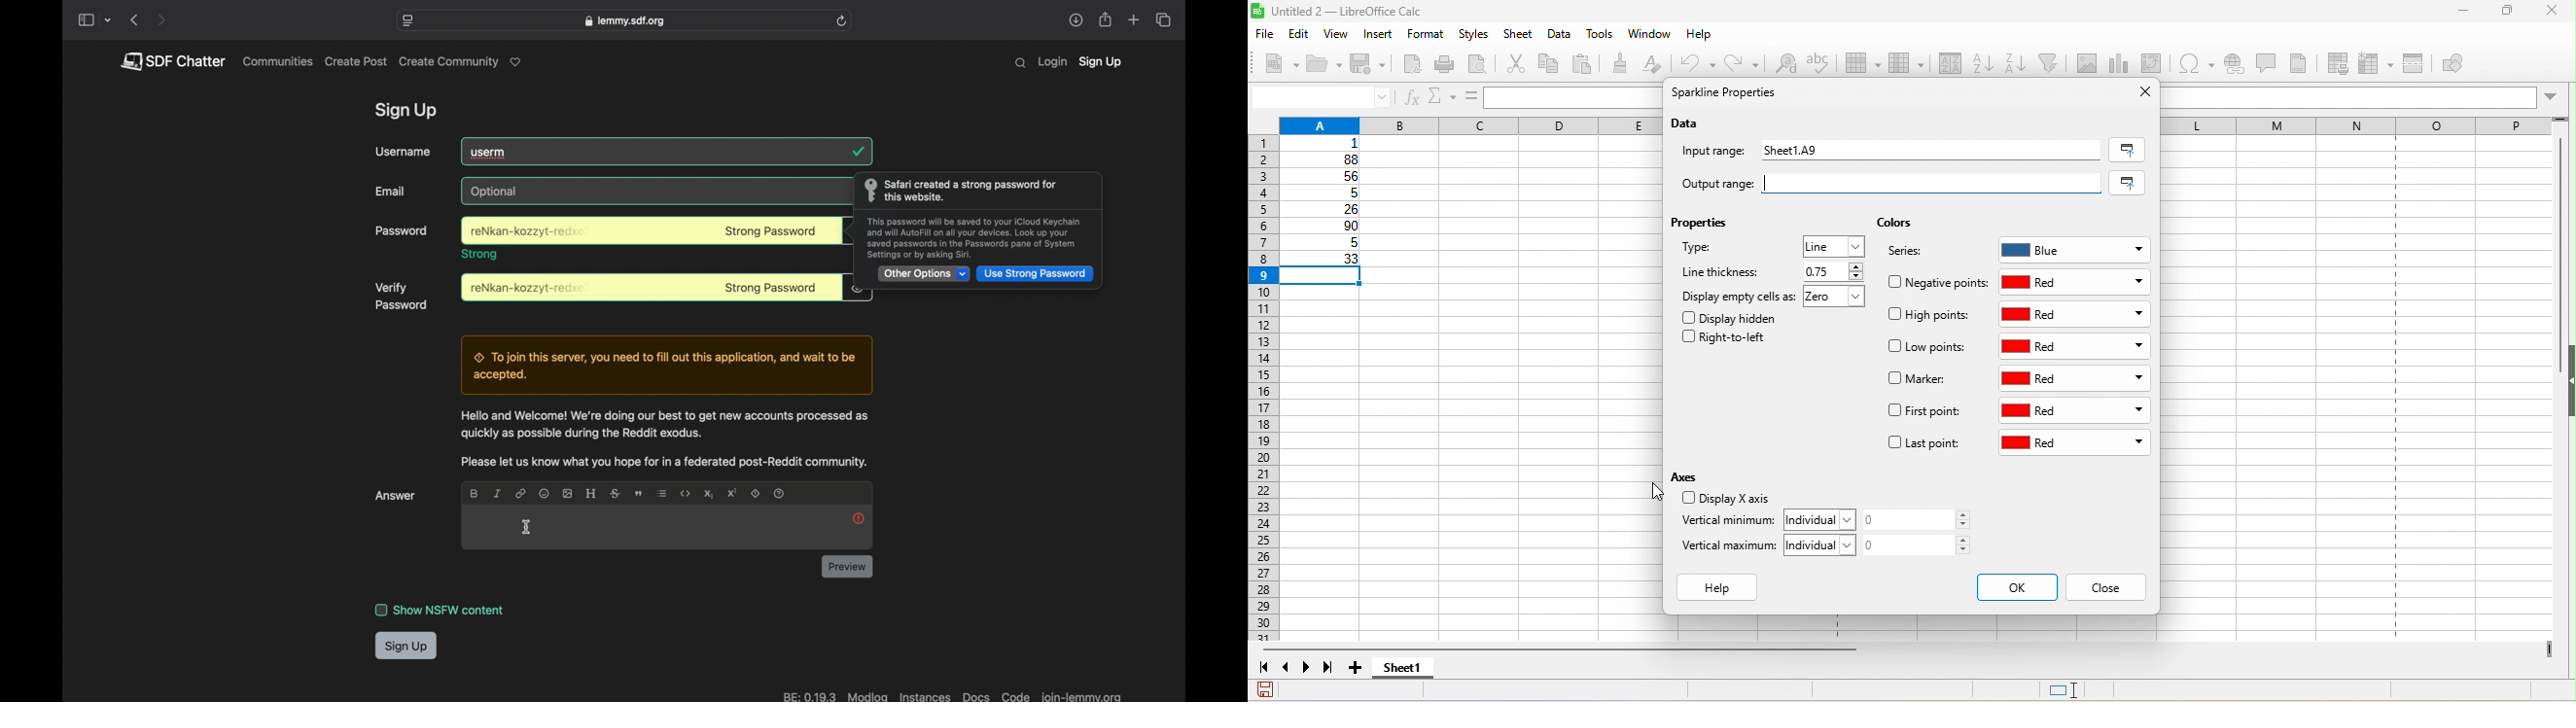 The height and width of the screenshot is (728, 2576). What do you see at coordinates (1053, 62) in the screenshot?
I see `login` at bounding box center [1053, 62].